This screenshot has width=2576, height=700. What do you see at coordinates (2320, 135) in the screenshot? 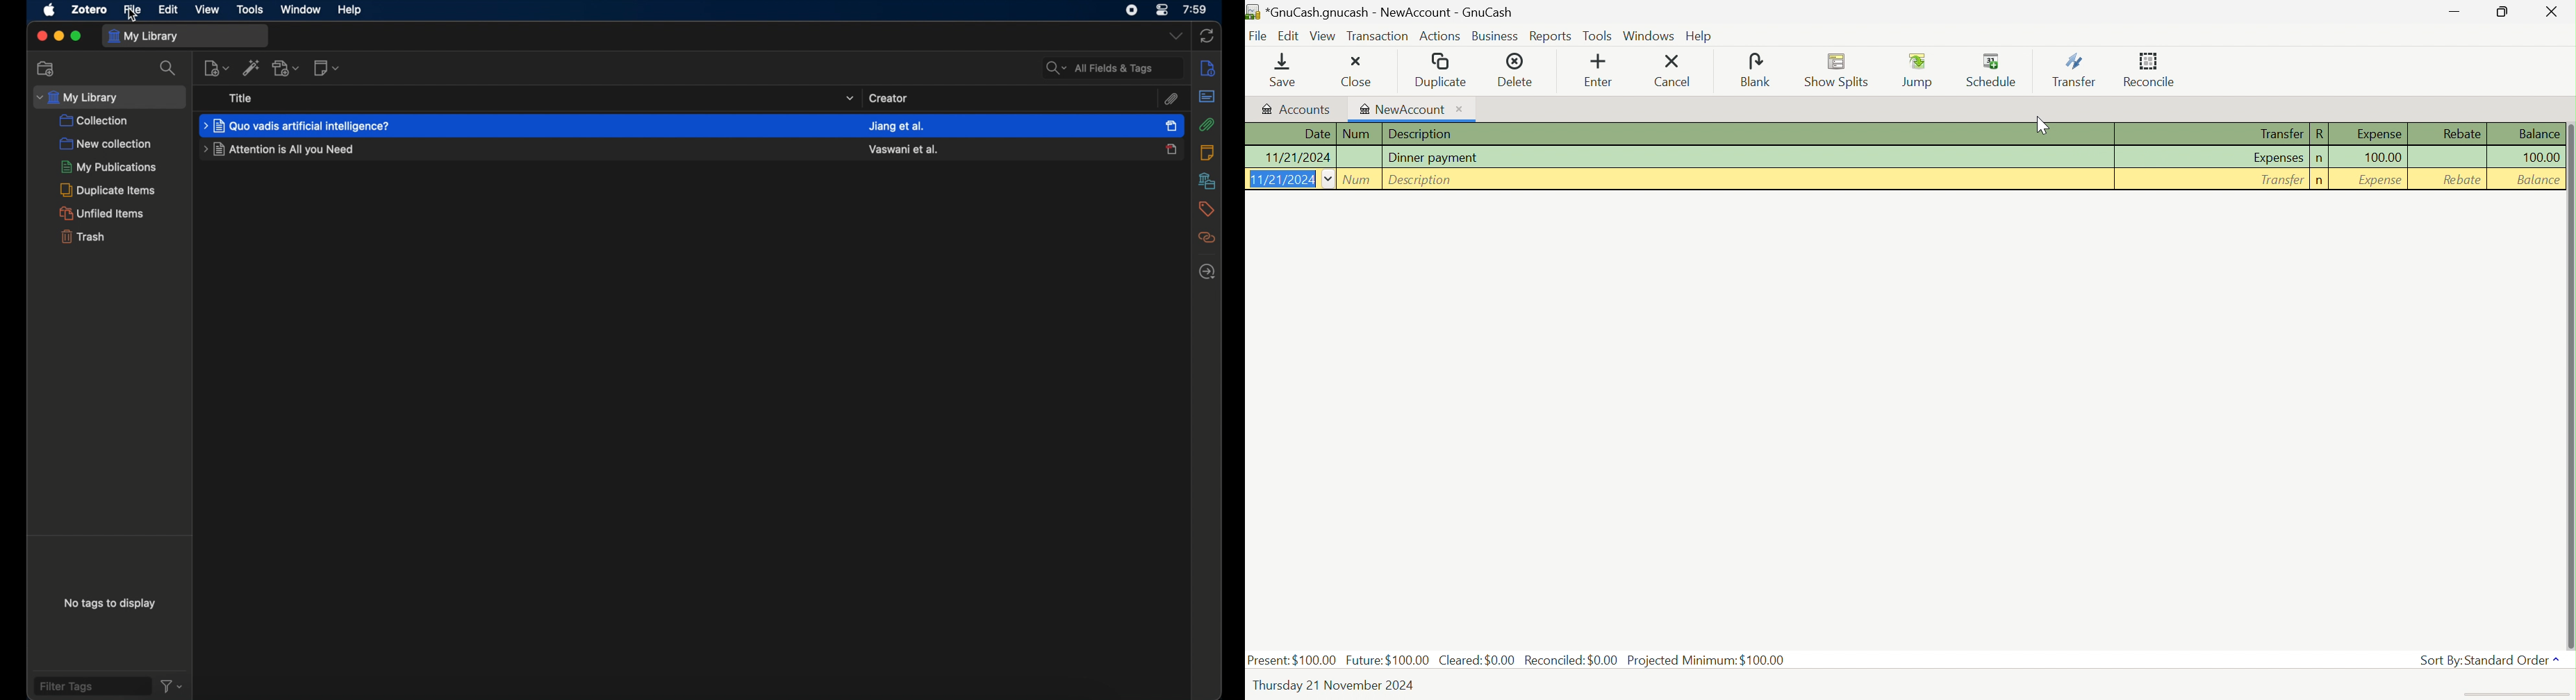
I see `R` at bounding box center [2320, 135].